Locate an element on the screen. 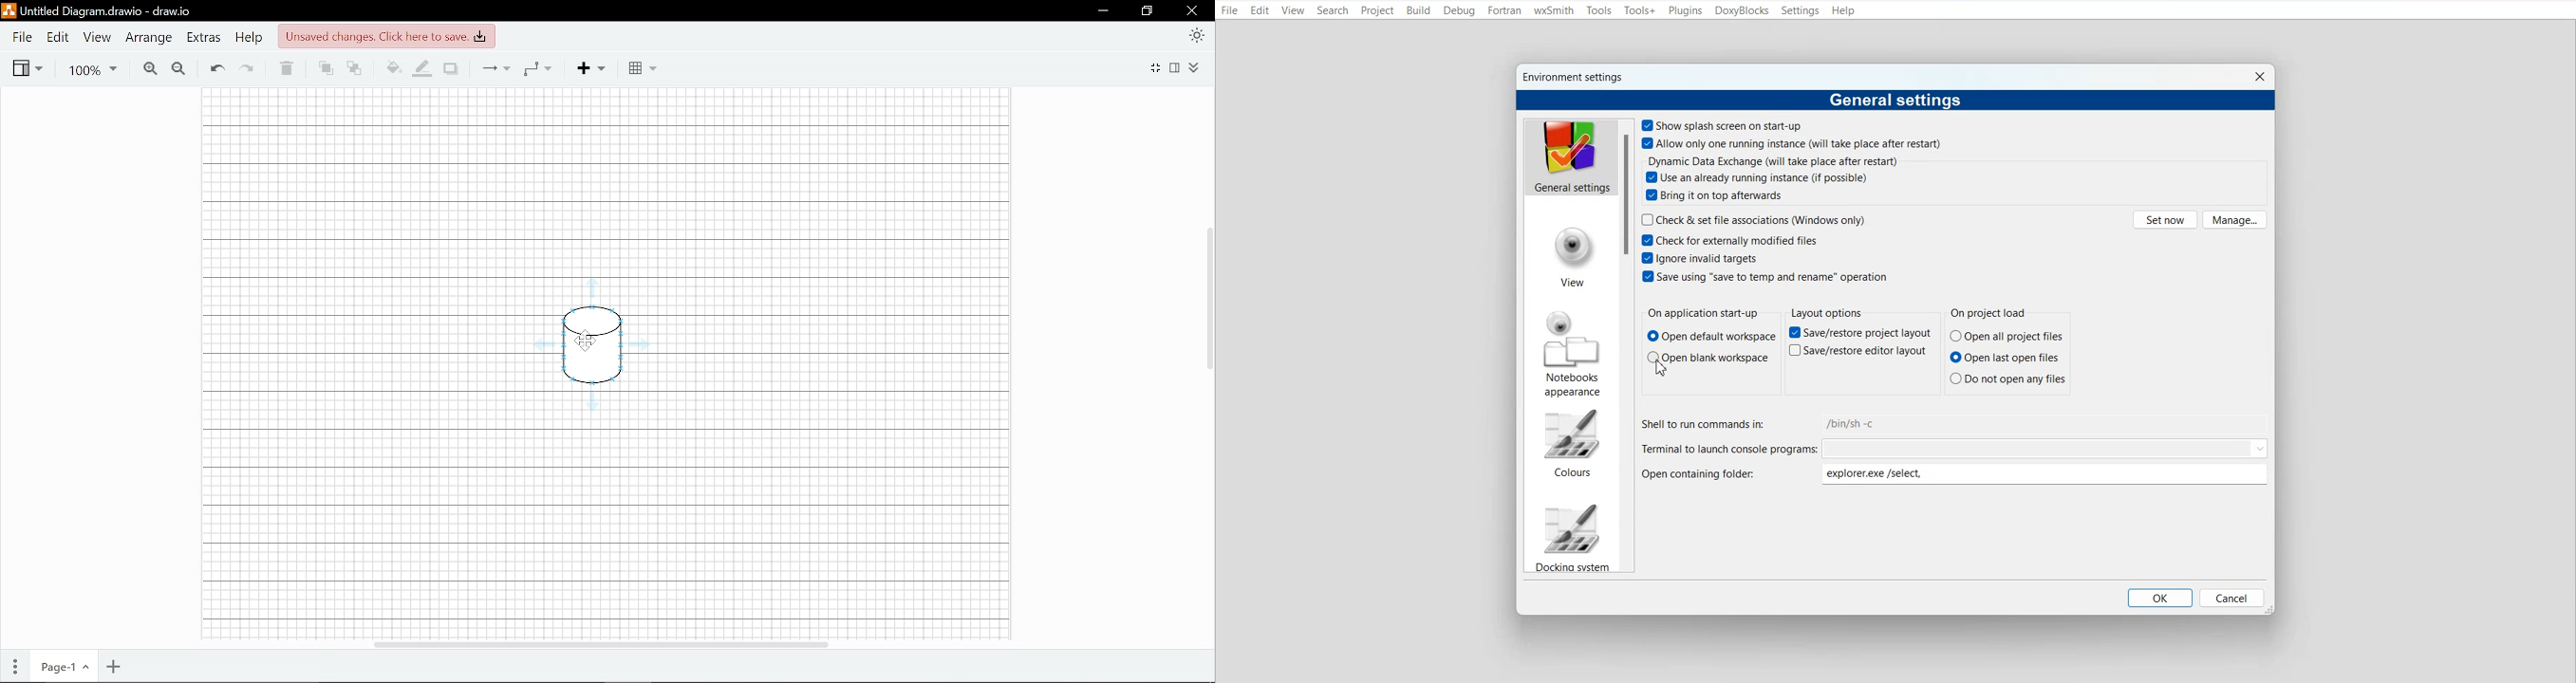 Image resolution: width=2576 pixels, height=700 pixels. Shadow is located at coordinates (450, 68).